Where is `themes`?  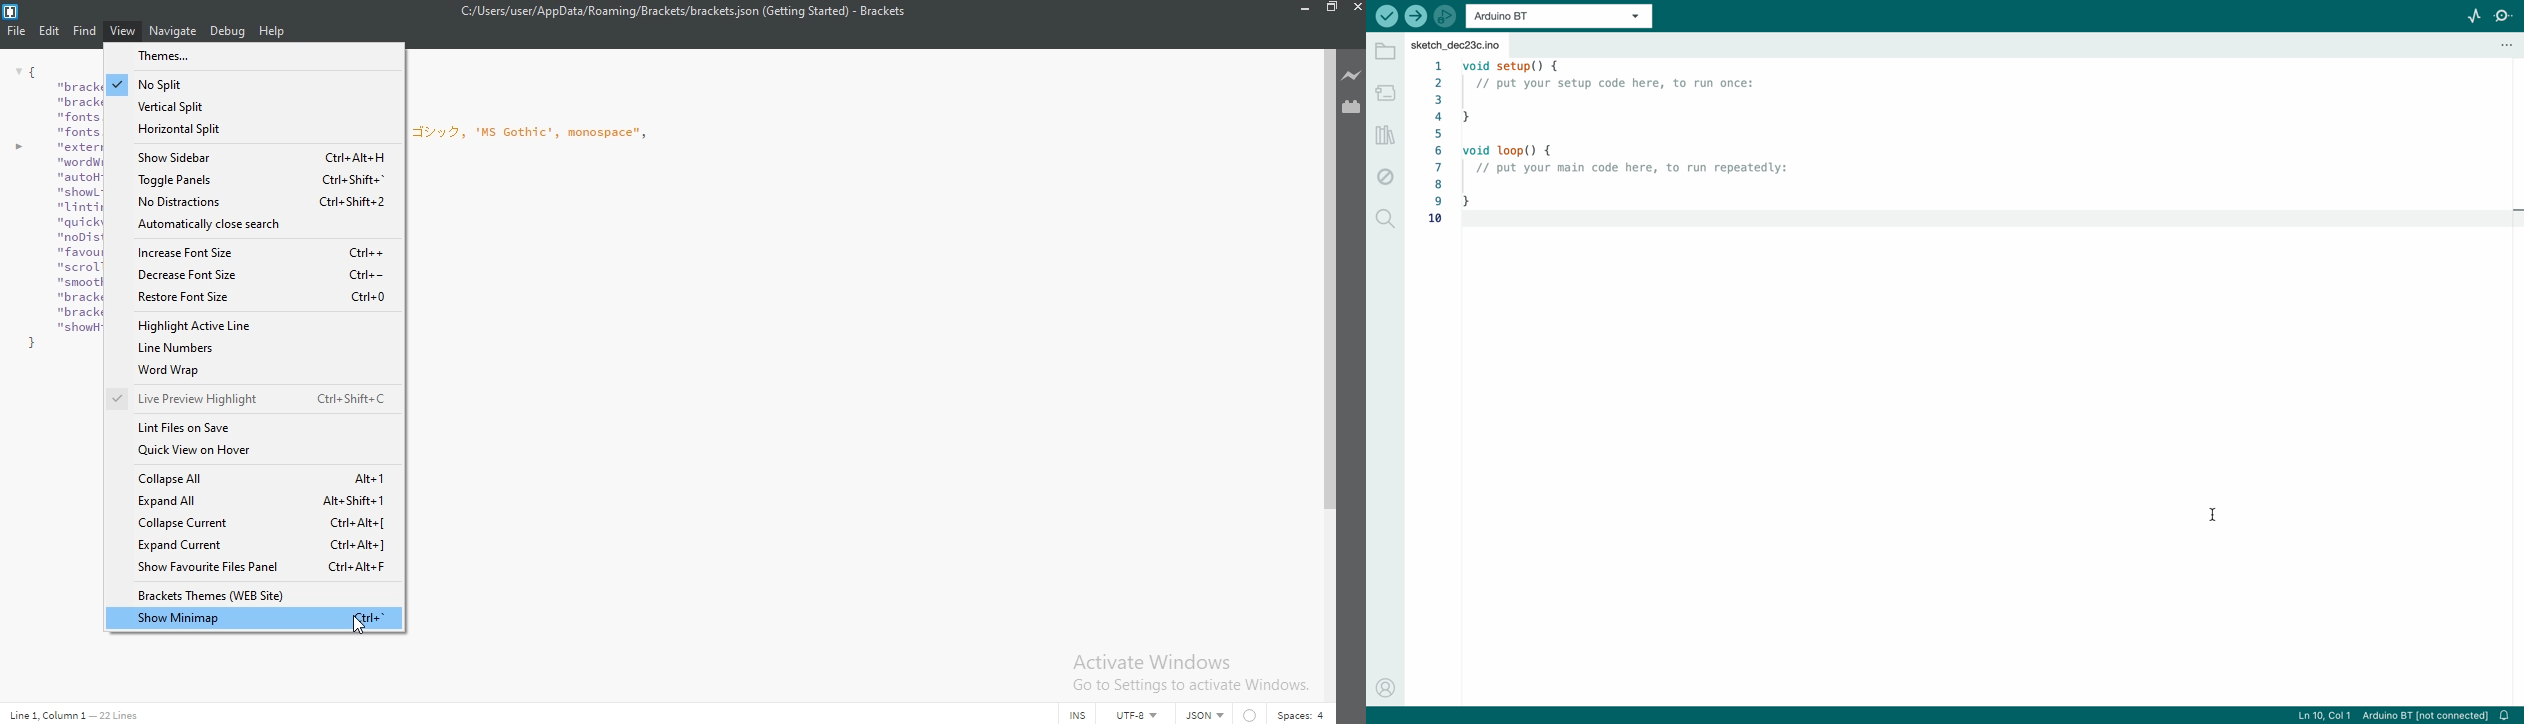 themes is located at coordinates (244, 56).